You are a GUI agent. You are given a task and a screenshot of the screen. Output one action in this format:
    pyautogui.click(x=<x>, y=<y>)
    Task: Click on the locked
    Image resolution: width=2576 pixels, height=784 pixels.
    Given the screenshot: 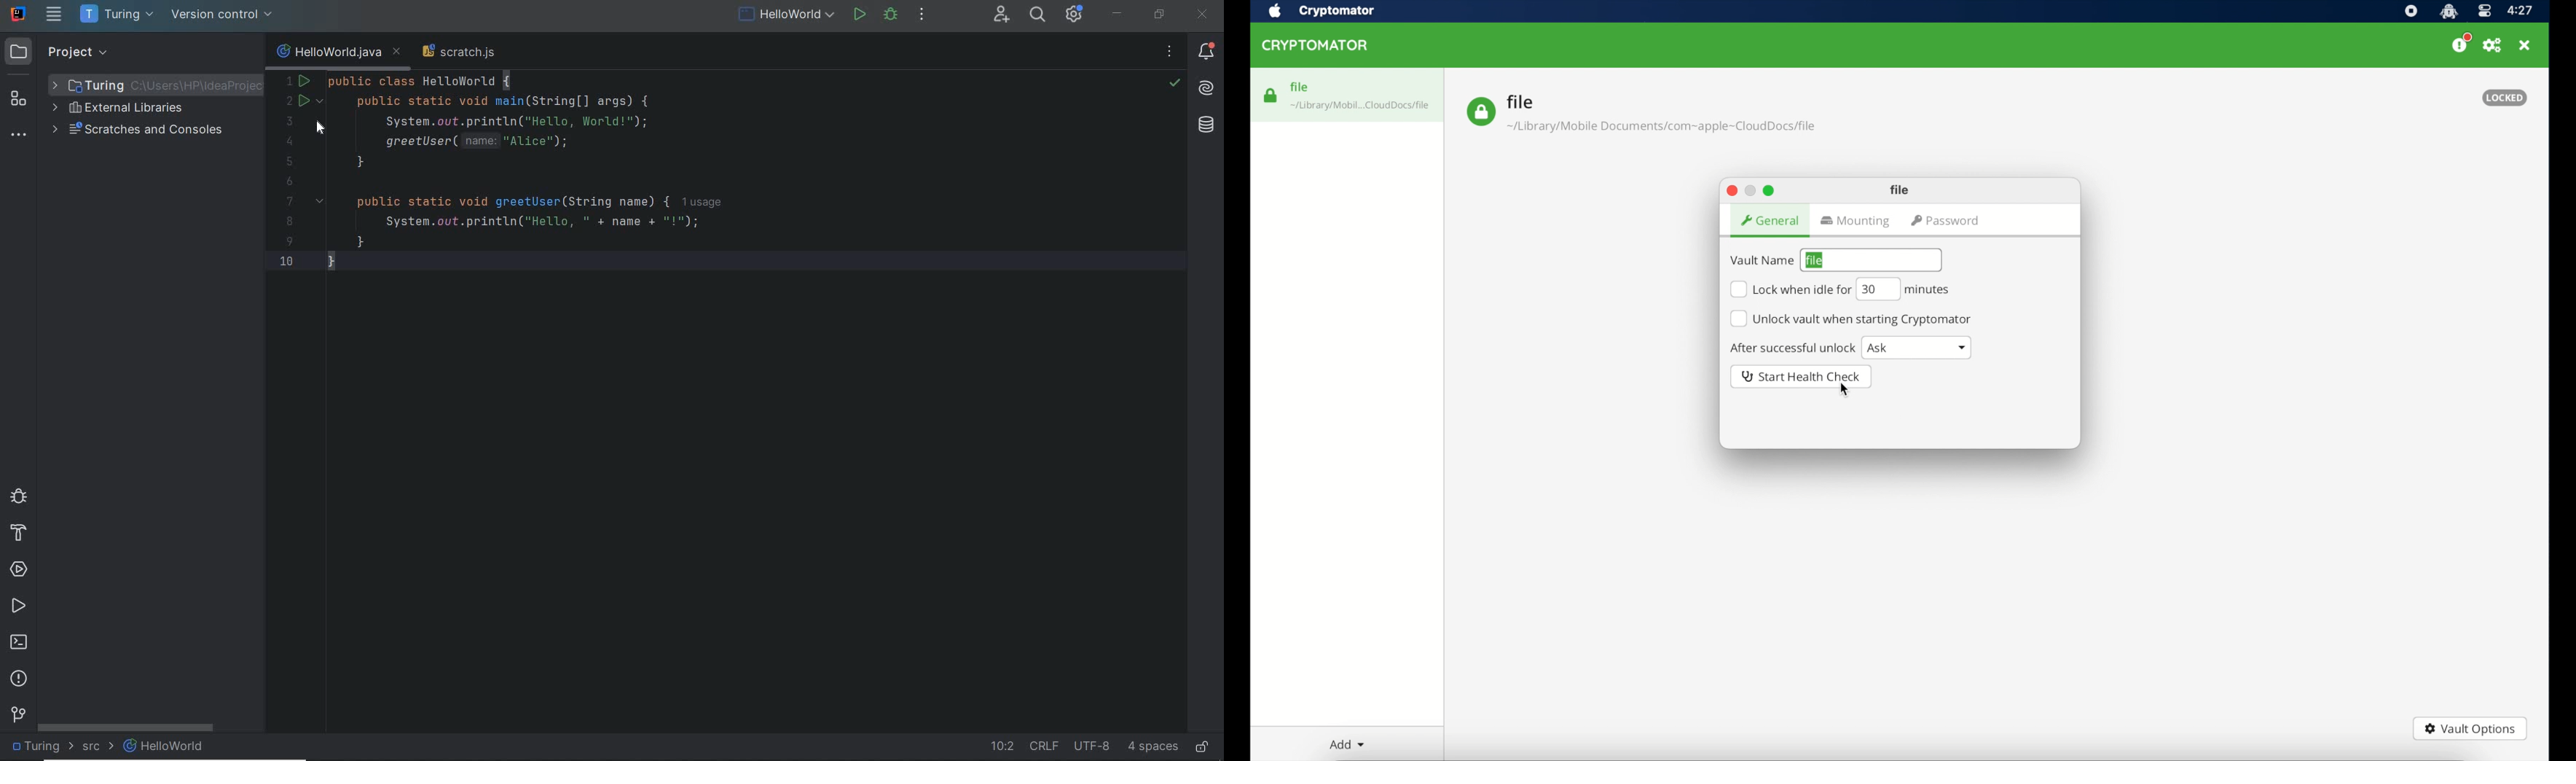 What is the action you would take?
    pyautogui.click(x=2505, y=97)
    